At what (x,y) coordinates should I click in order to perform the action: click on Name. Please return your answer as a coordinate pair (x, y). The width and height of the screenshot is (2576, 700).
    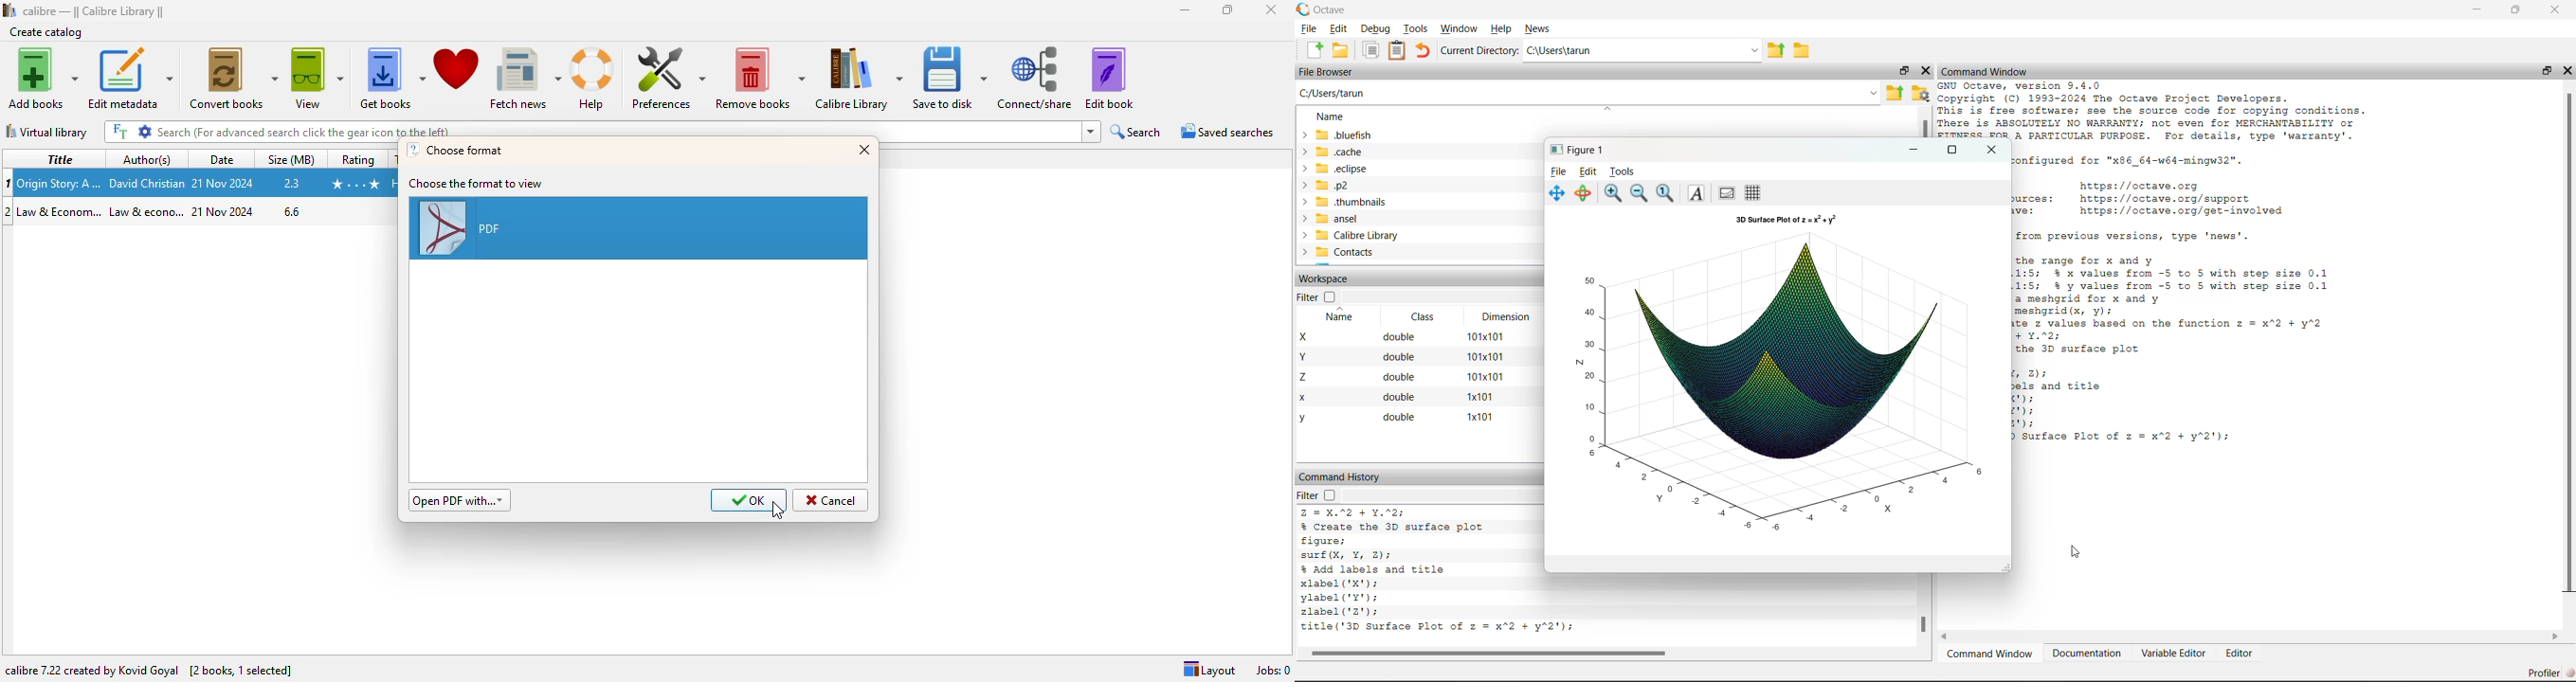
    Looking at the image, I should click on (1331, 116).